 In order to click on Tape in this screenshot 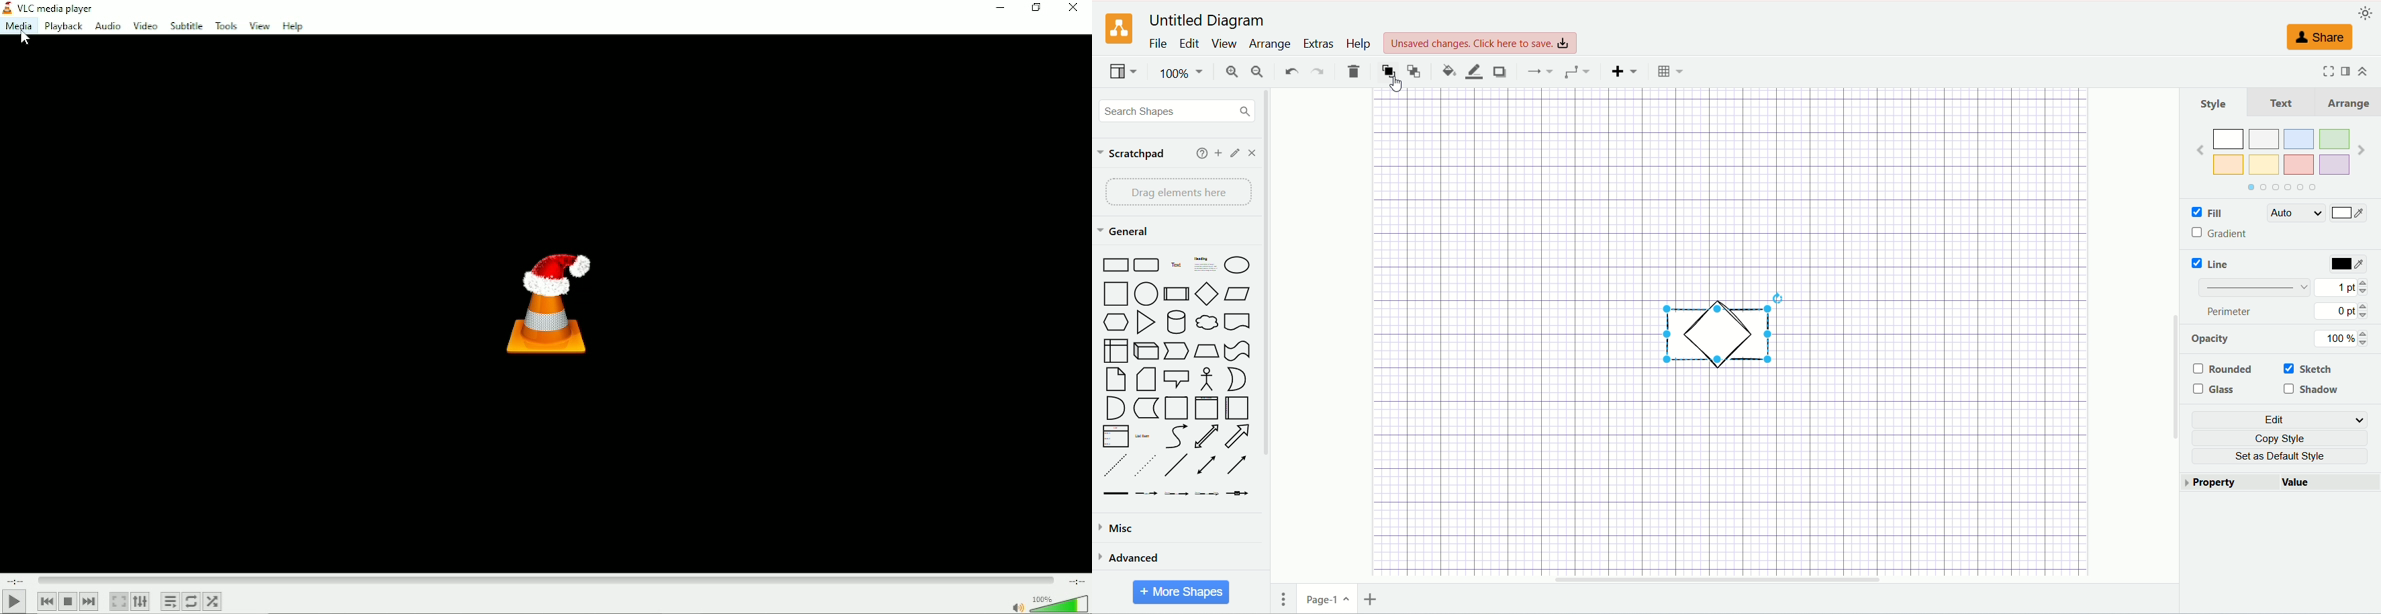, I will do `click(1238, 351)`.